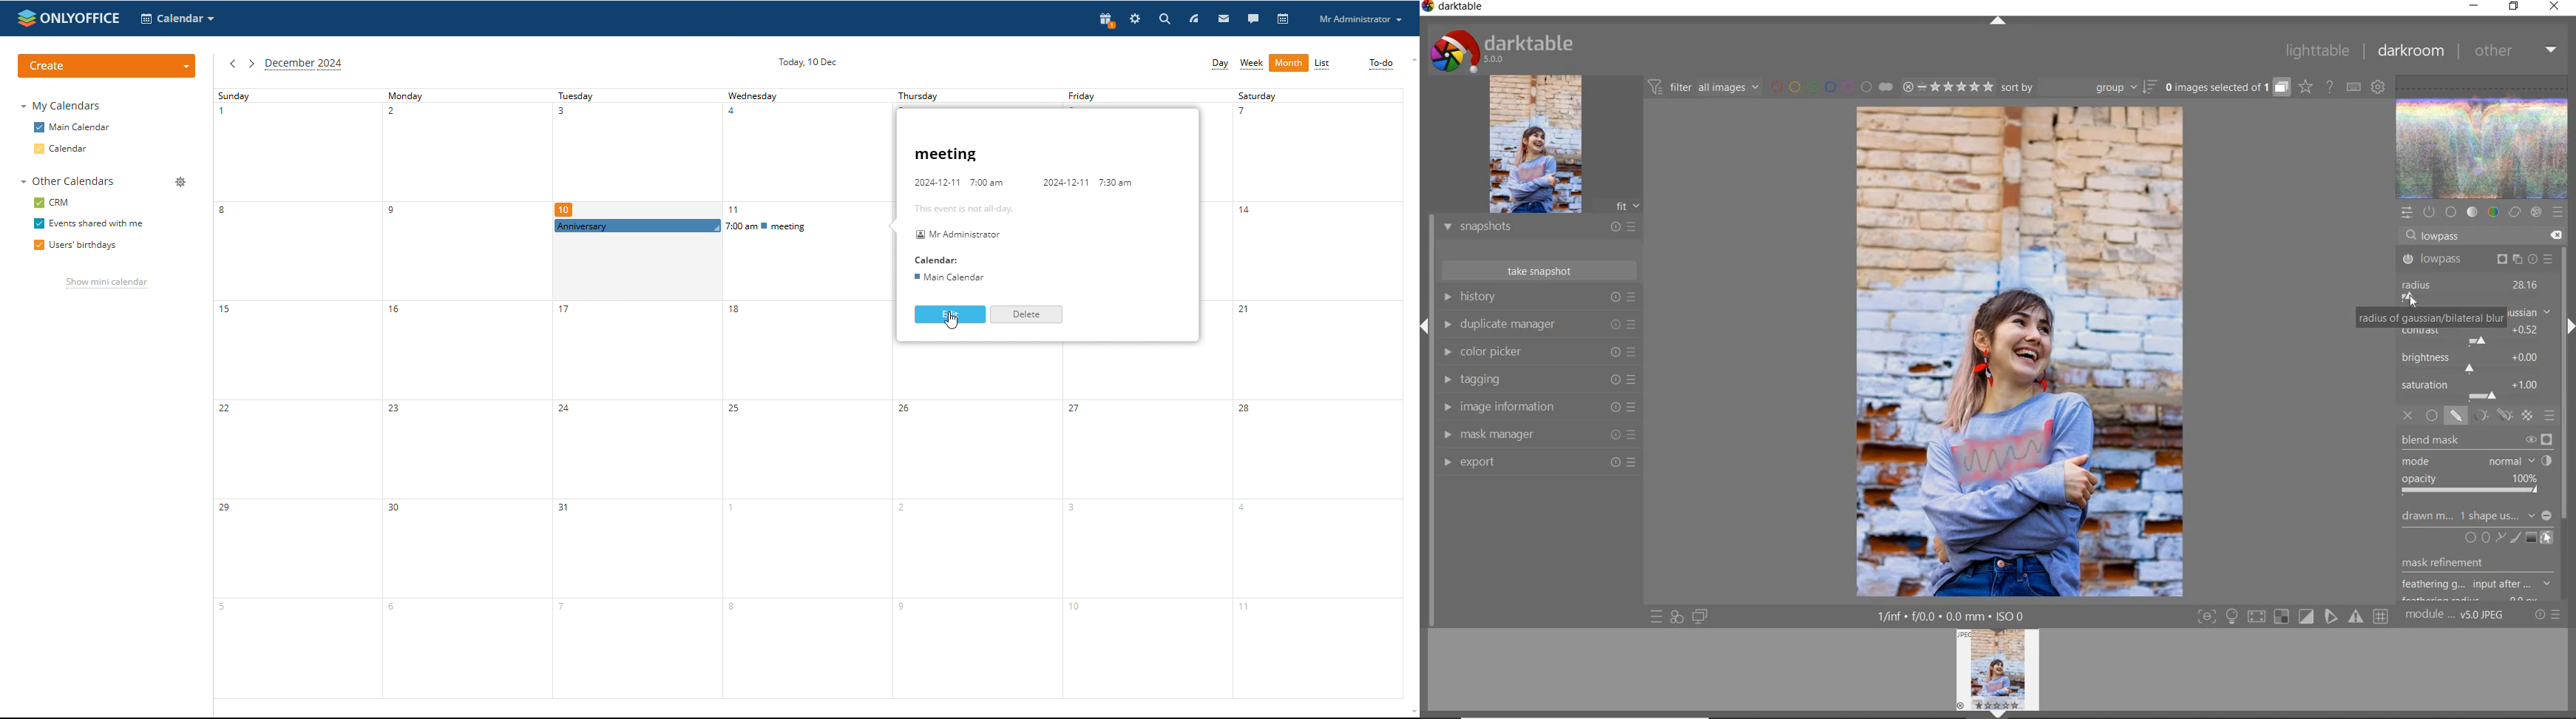 This screenshot has width=2576, height=728. Describe the element at coordinates (2424, 518) in the screenshot. I see `drawn` at that location.